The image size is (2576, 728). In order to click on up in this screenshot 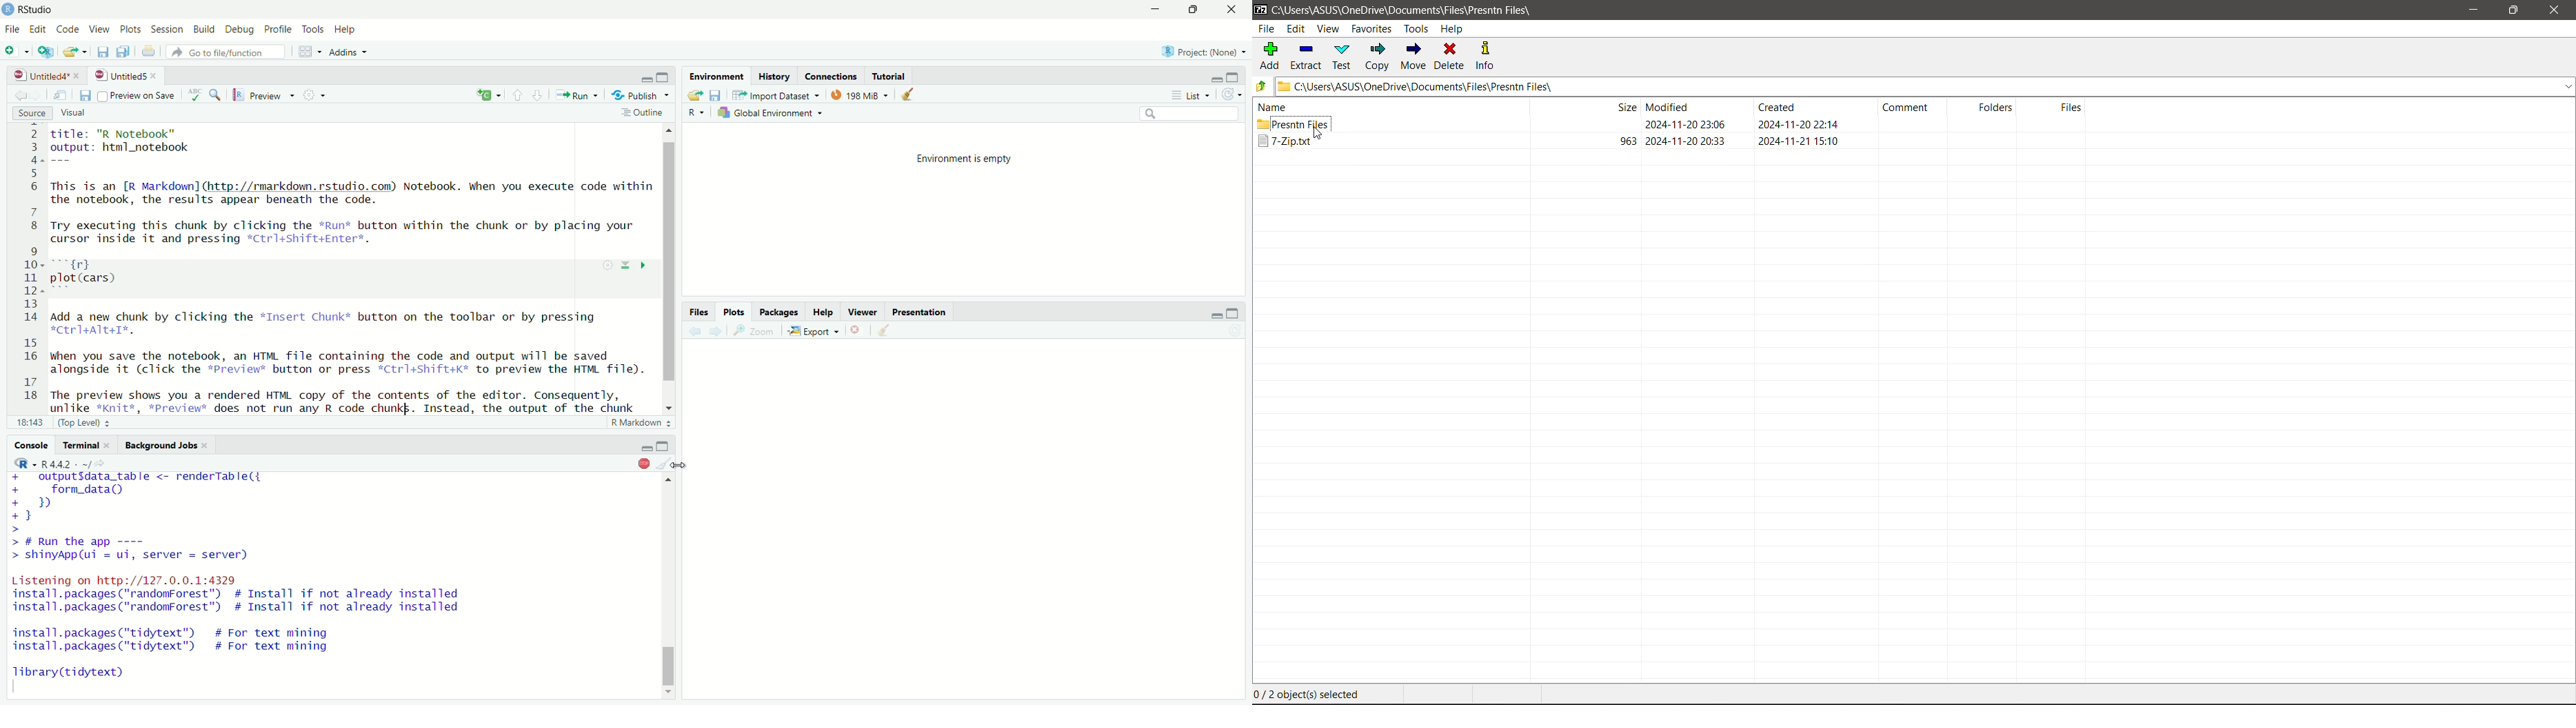, I will do `click(538, 95)`.